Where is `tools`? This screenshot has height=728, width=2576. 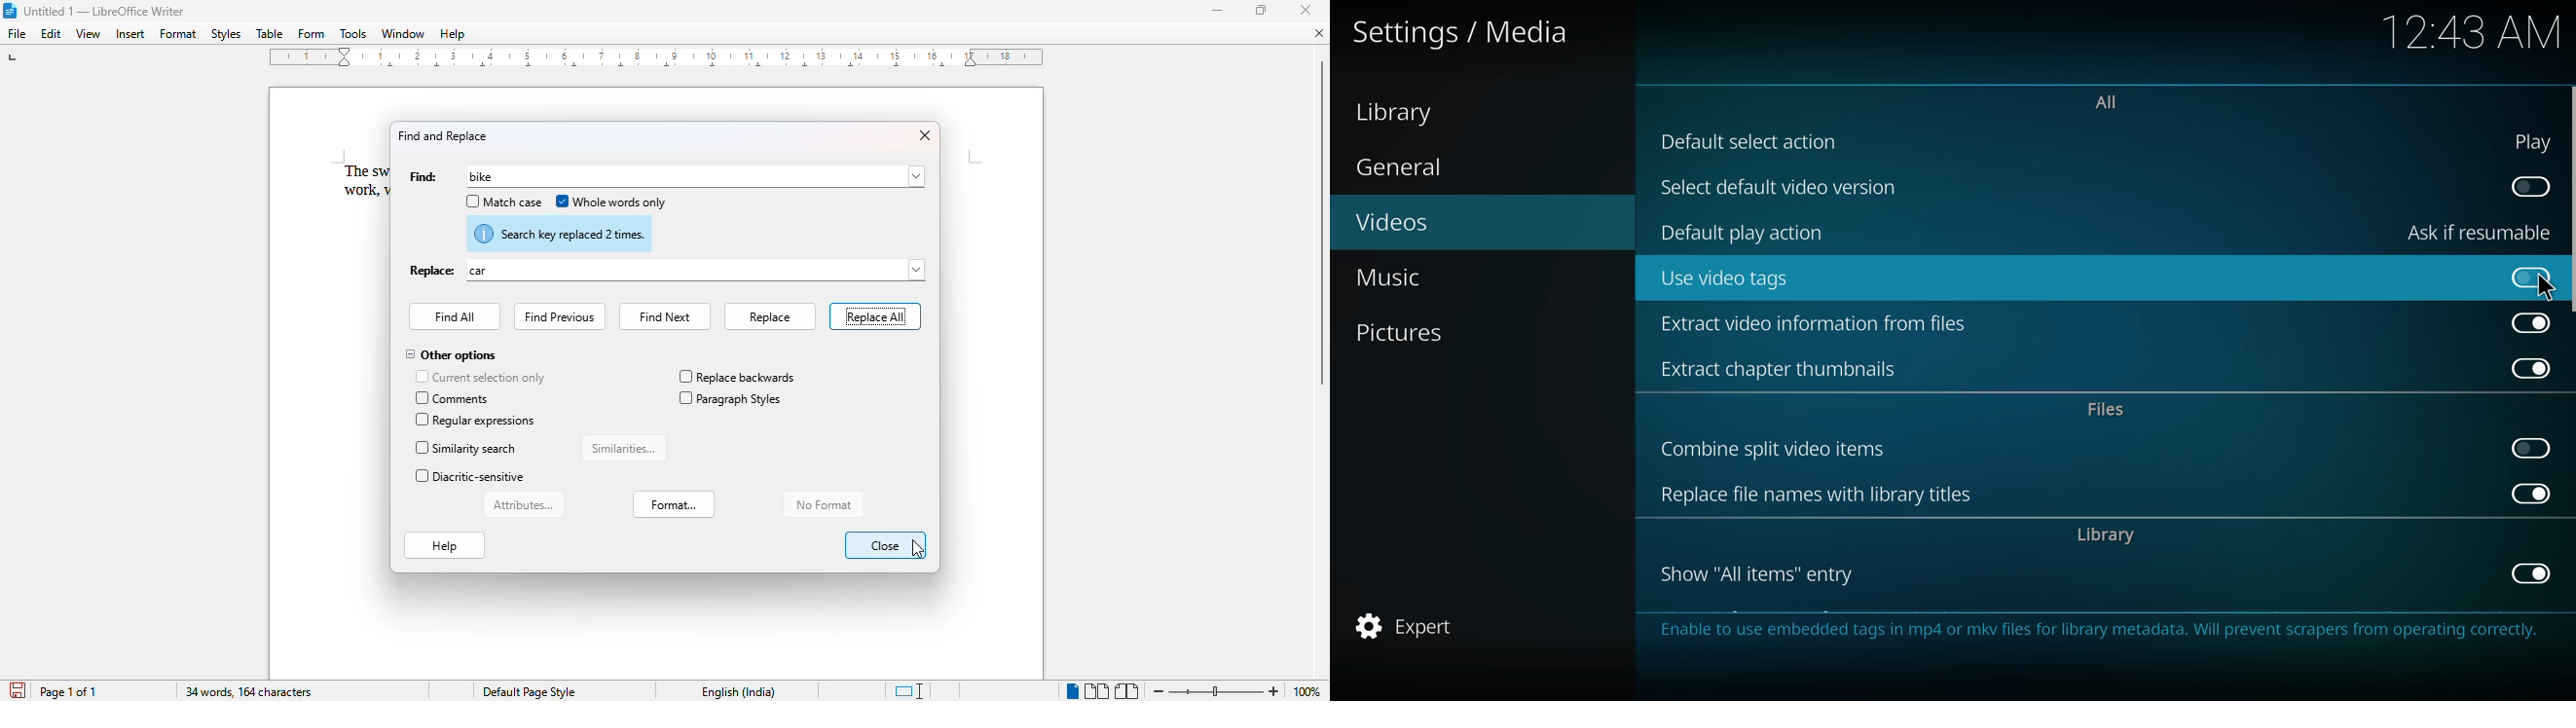 tools is located at coordinates (354, 34).